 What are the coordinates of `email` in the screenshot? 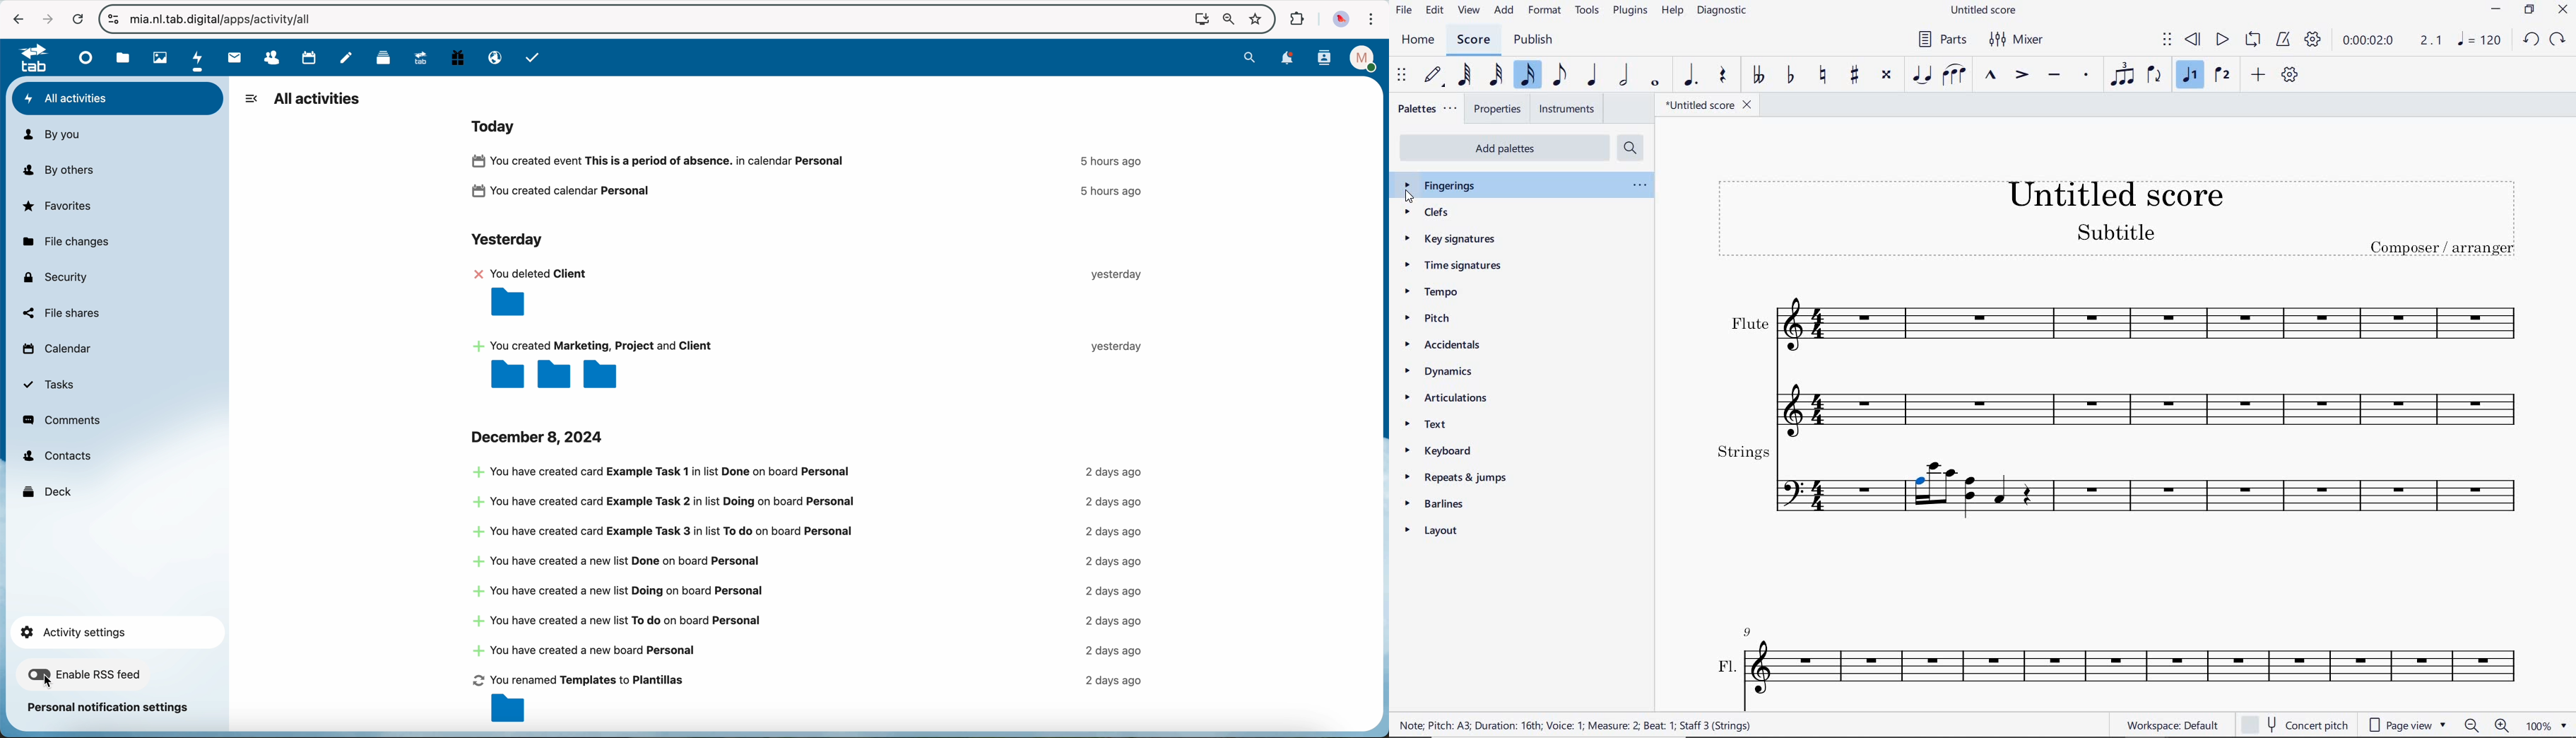 It's located at (494, 58).